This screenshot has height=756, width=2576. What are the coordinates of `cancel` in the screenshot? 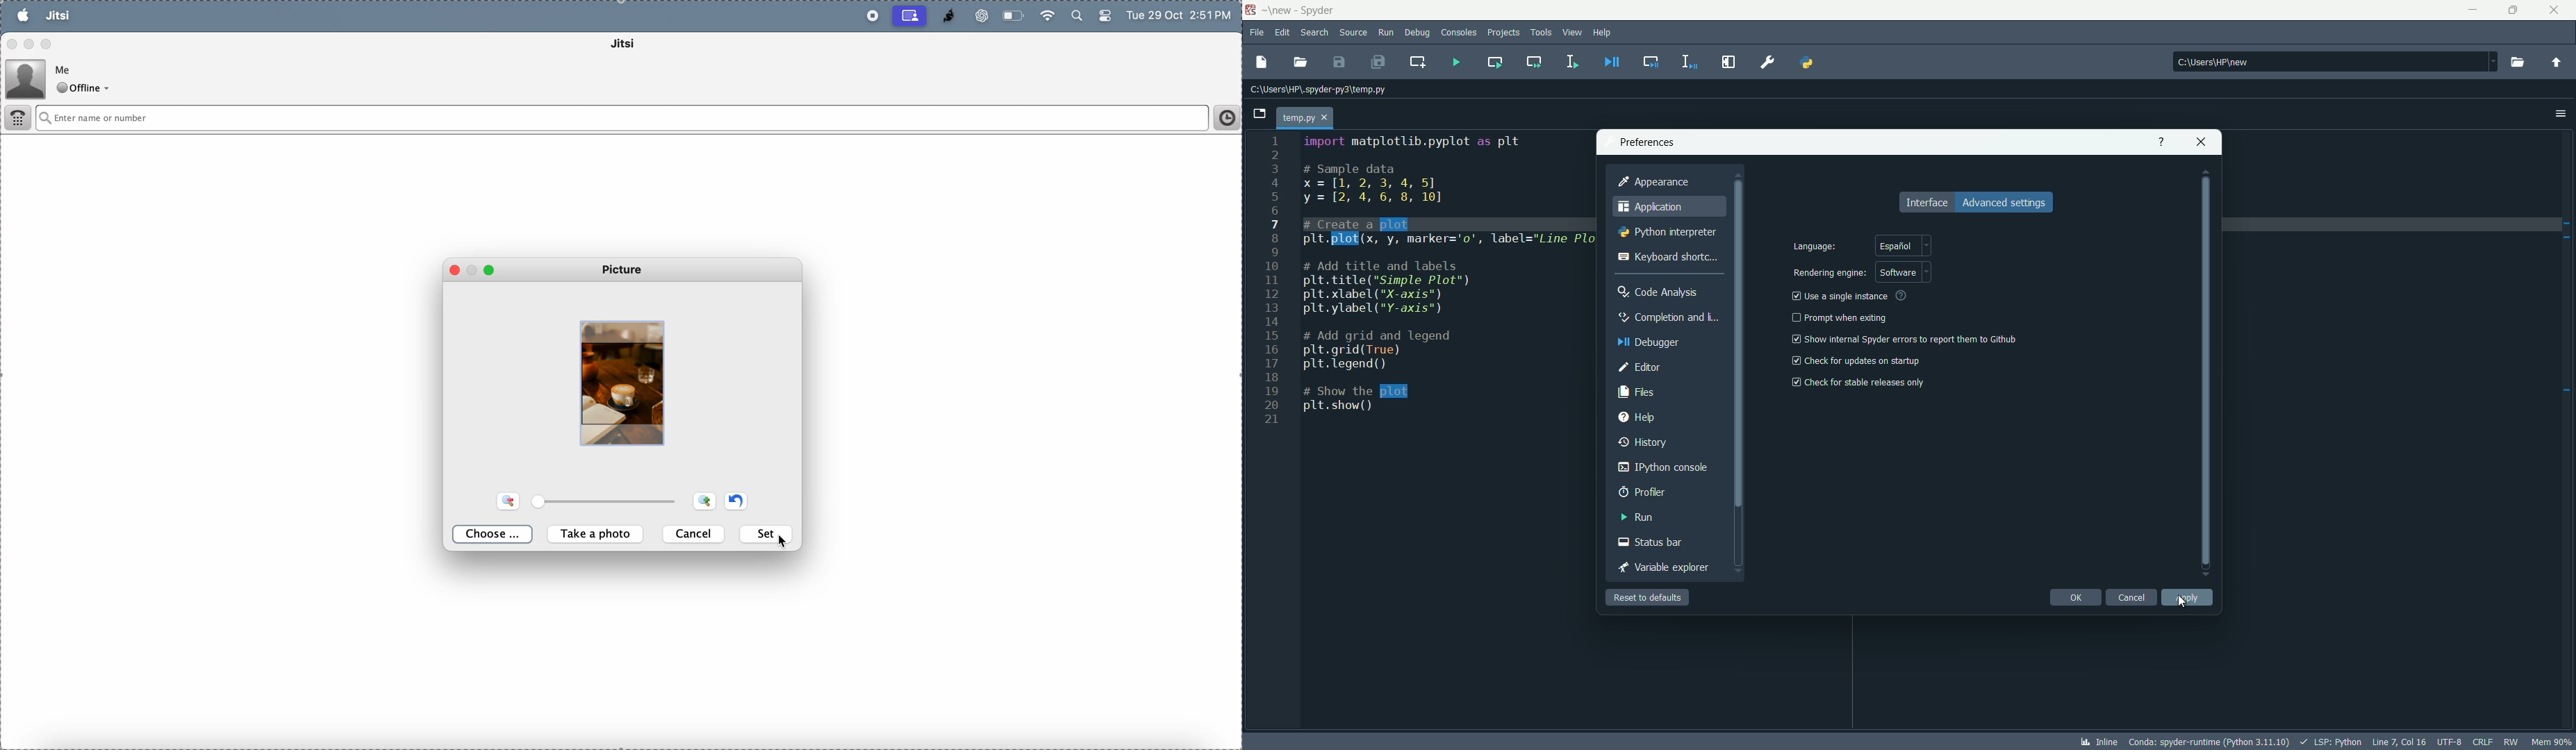 It's located at (695, 534).